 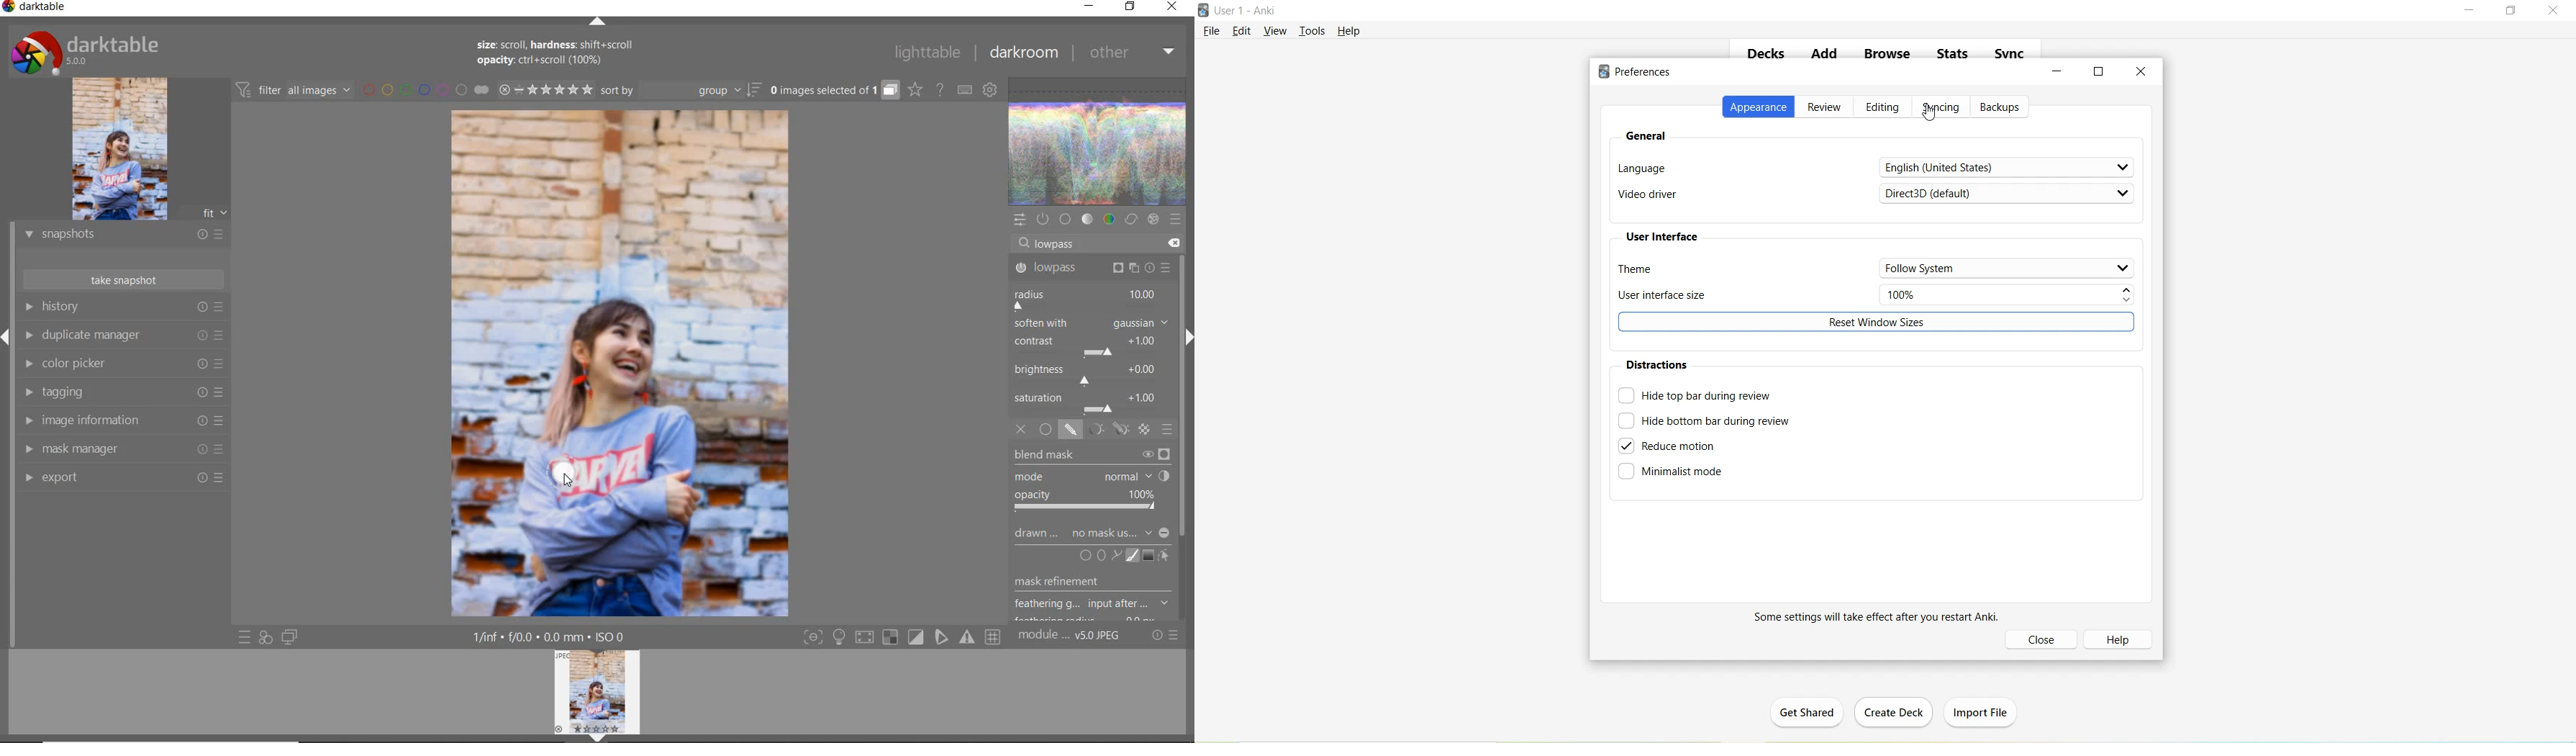 I want to click on brush, so click(x=564, y=470).